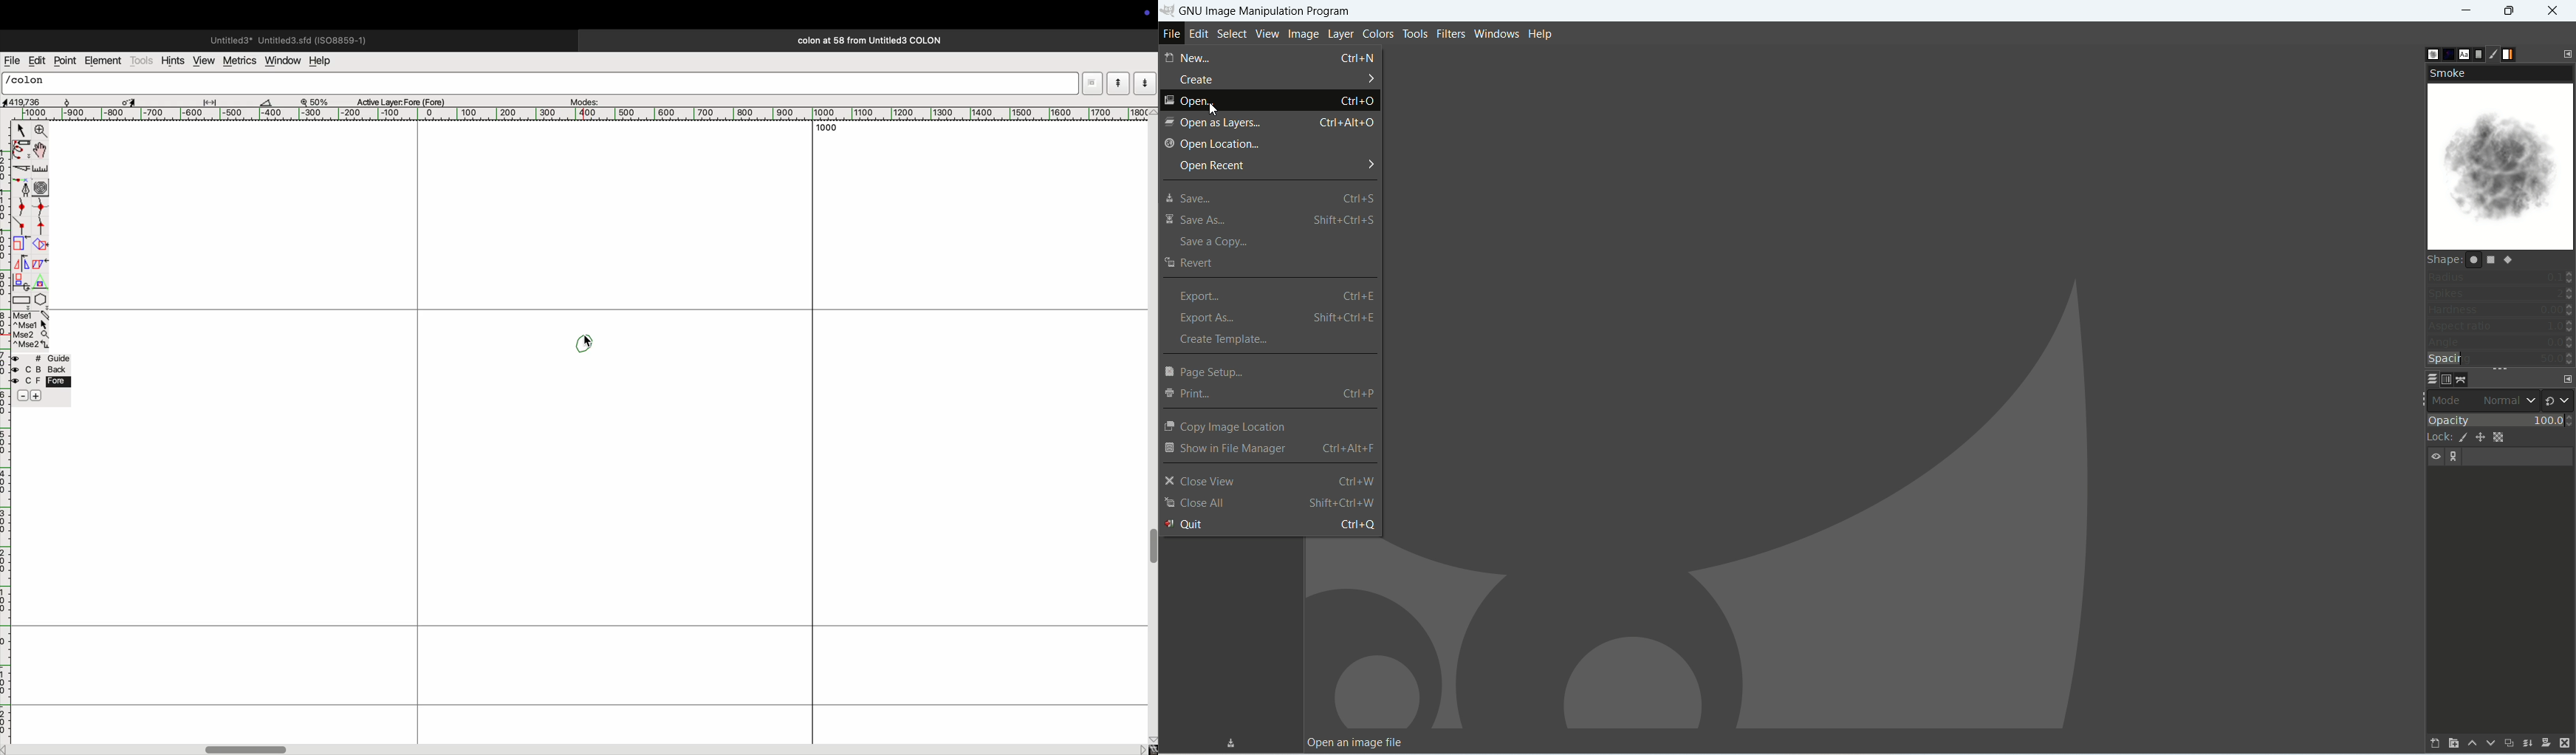 Image resolution: width=2576 pixels, height=756 pixels. What do you see at coordinates (214, 100) in the screenshot?
I see `adjust` at bounding box center [214, 100].